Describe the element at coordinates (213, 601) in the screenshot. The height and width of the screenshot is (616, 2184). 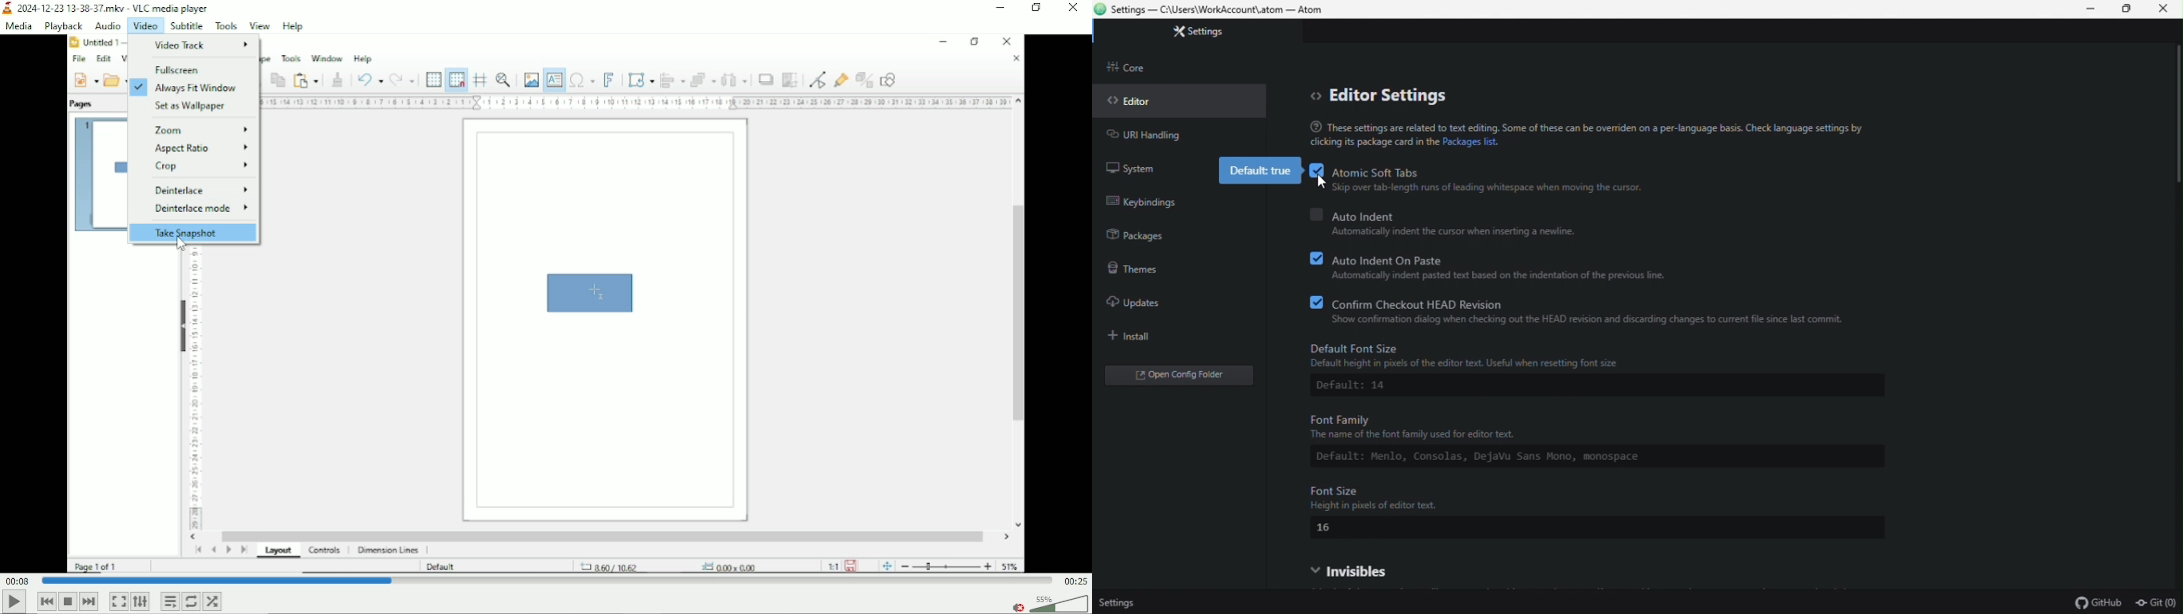
I see `Random` at that location.